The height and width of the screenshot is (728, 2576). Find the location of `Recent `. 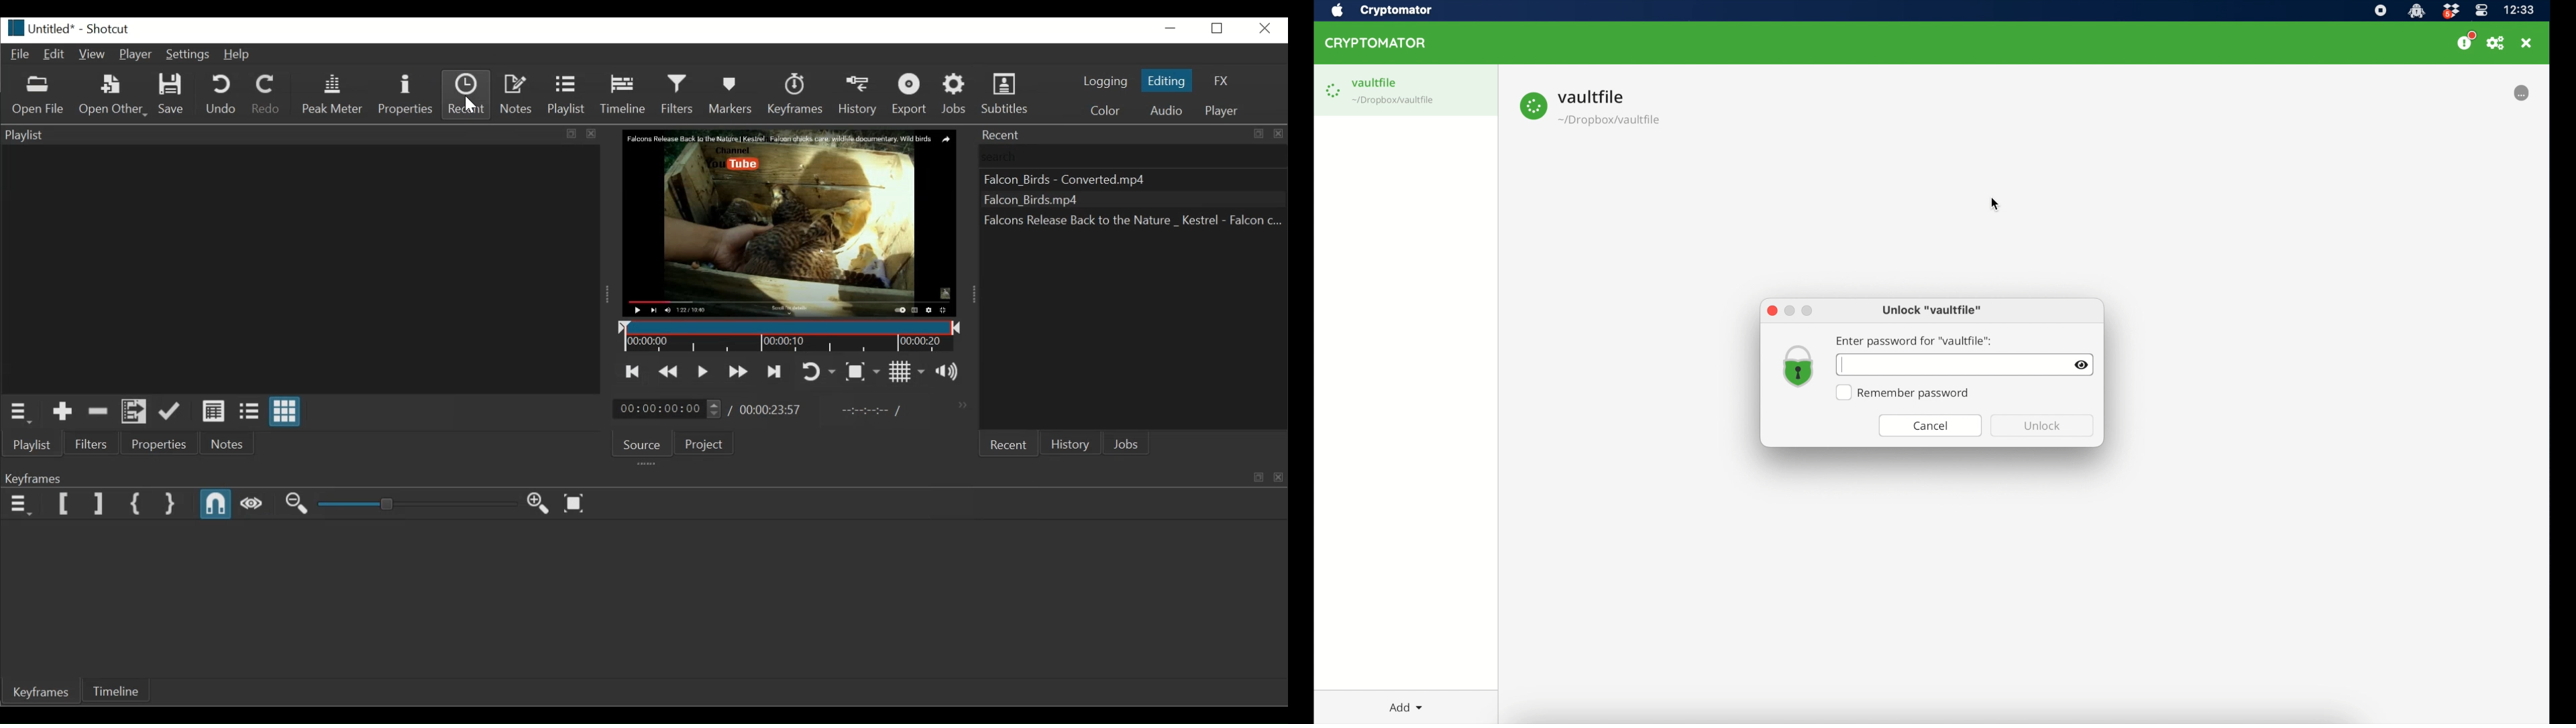

Recent  is located at coordinates (1132, 133).